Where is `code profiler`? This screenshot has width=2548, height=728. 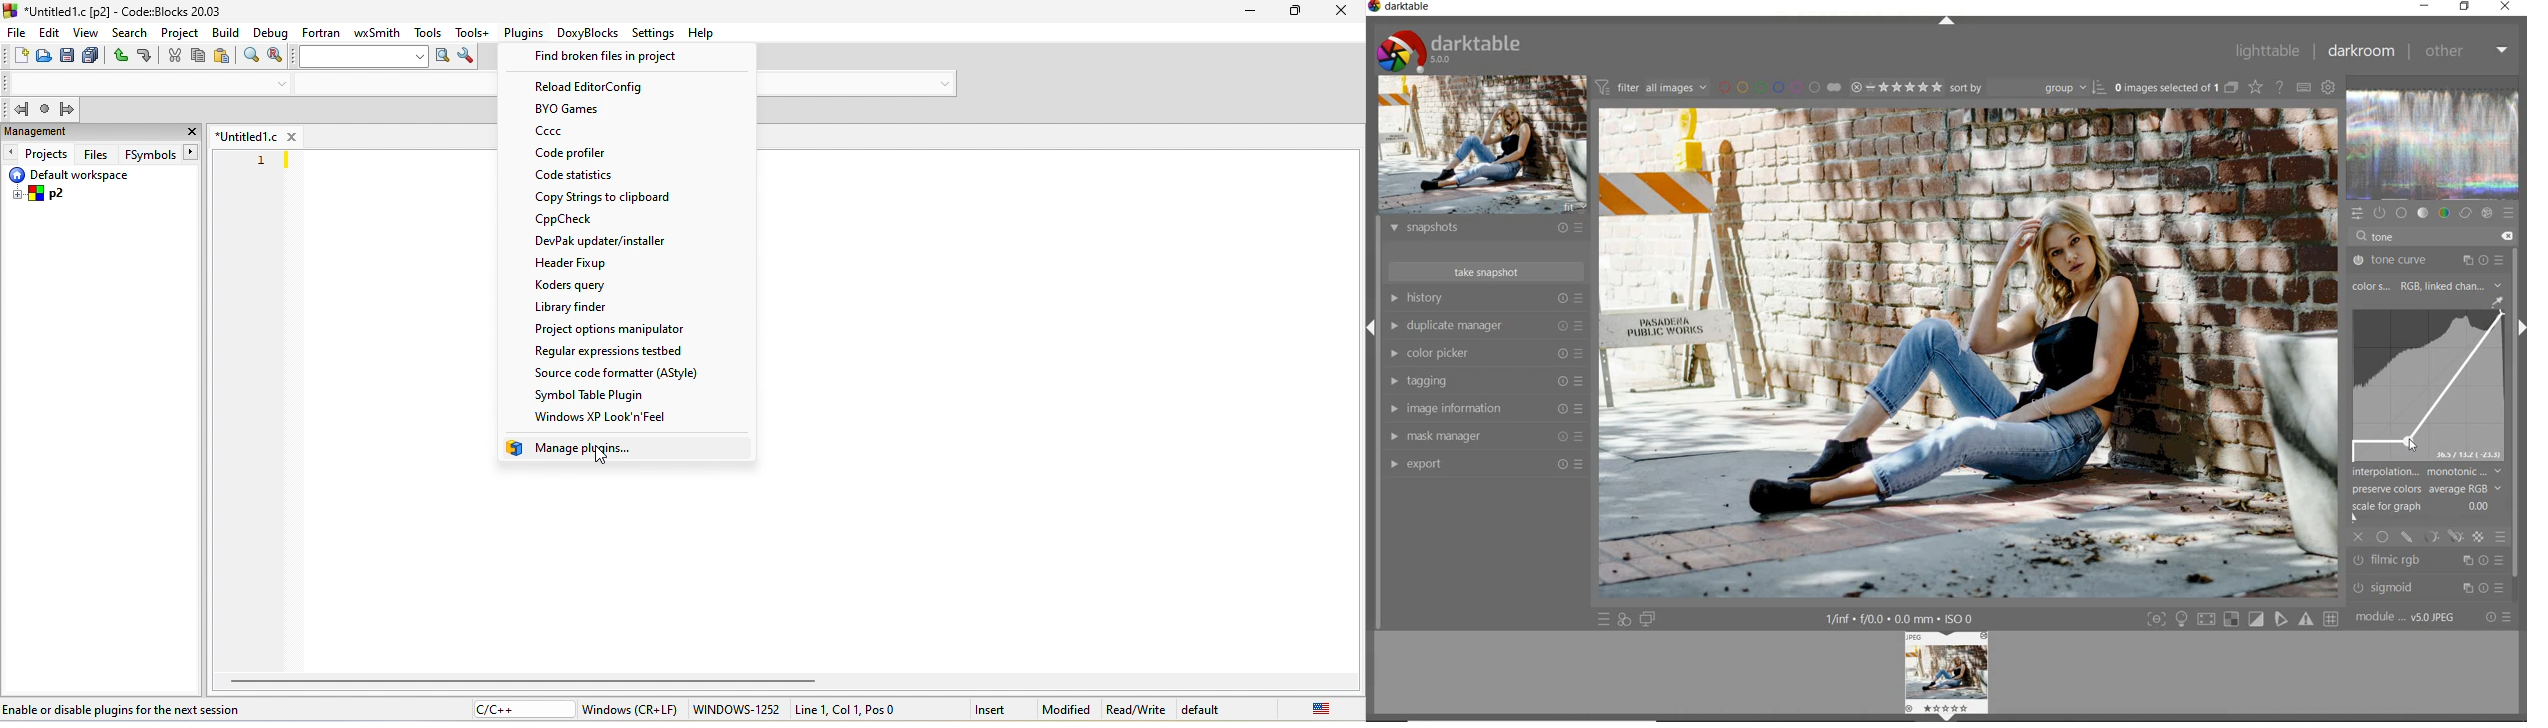
code profiler is located at coordinates (574, 154).